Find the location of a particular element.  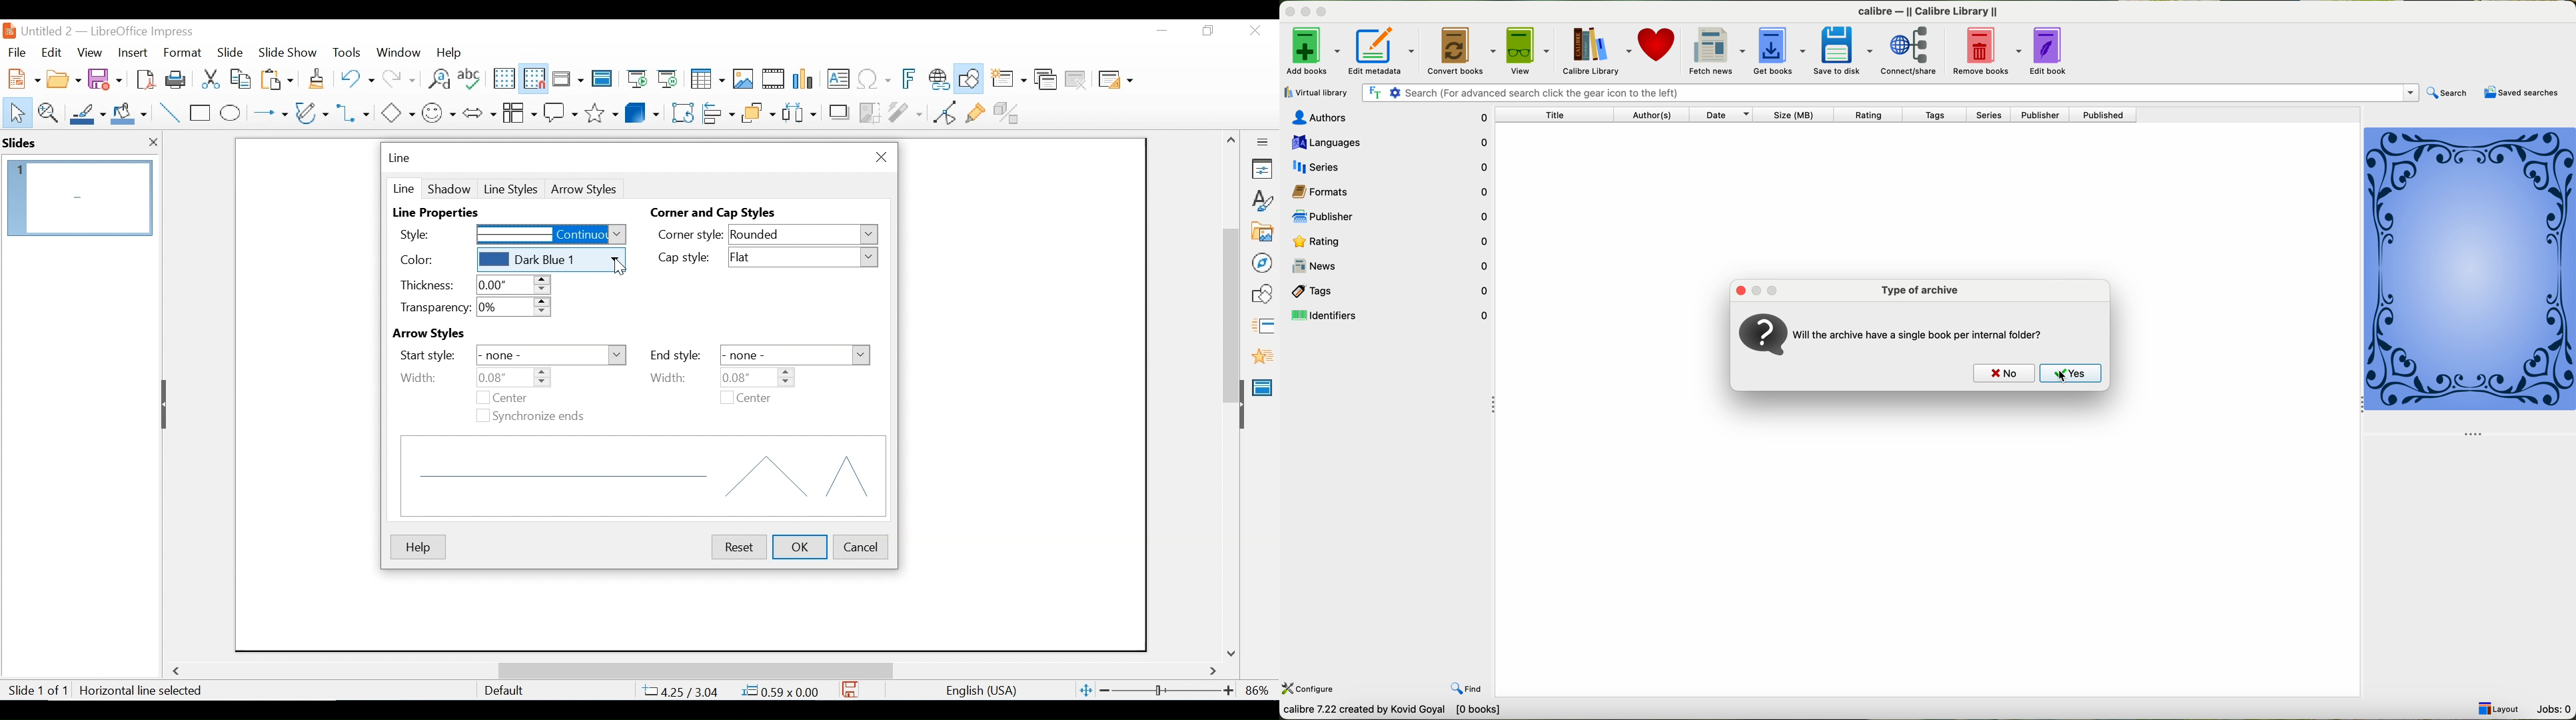

Untitled 2 - LibreOffice Impress is located at coordinates (121, 31).